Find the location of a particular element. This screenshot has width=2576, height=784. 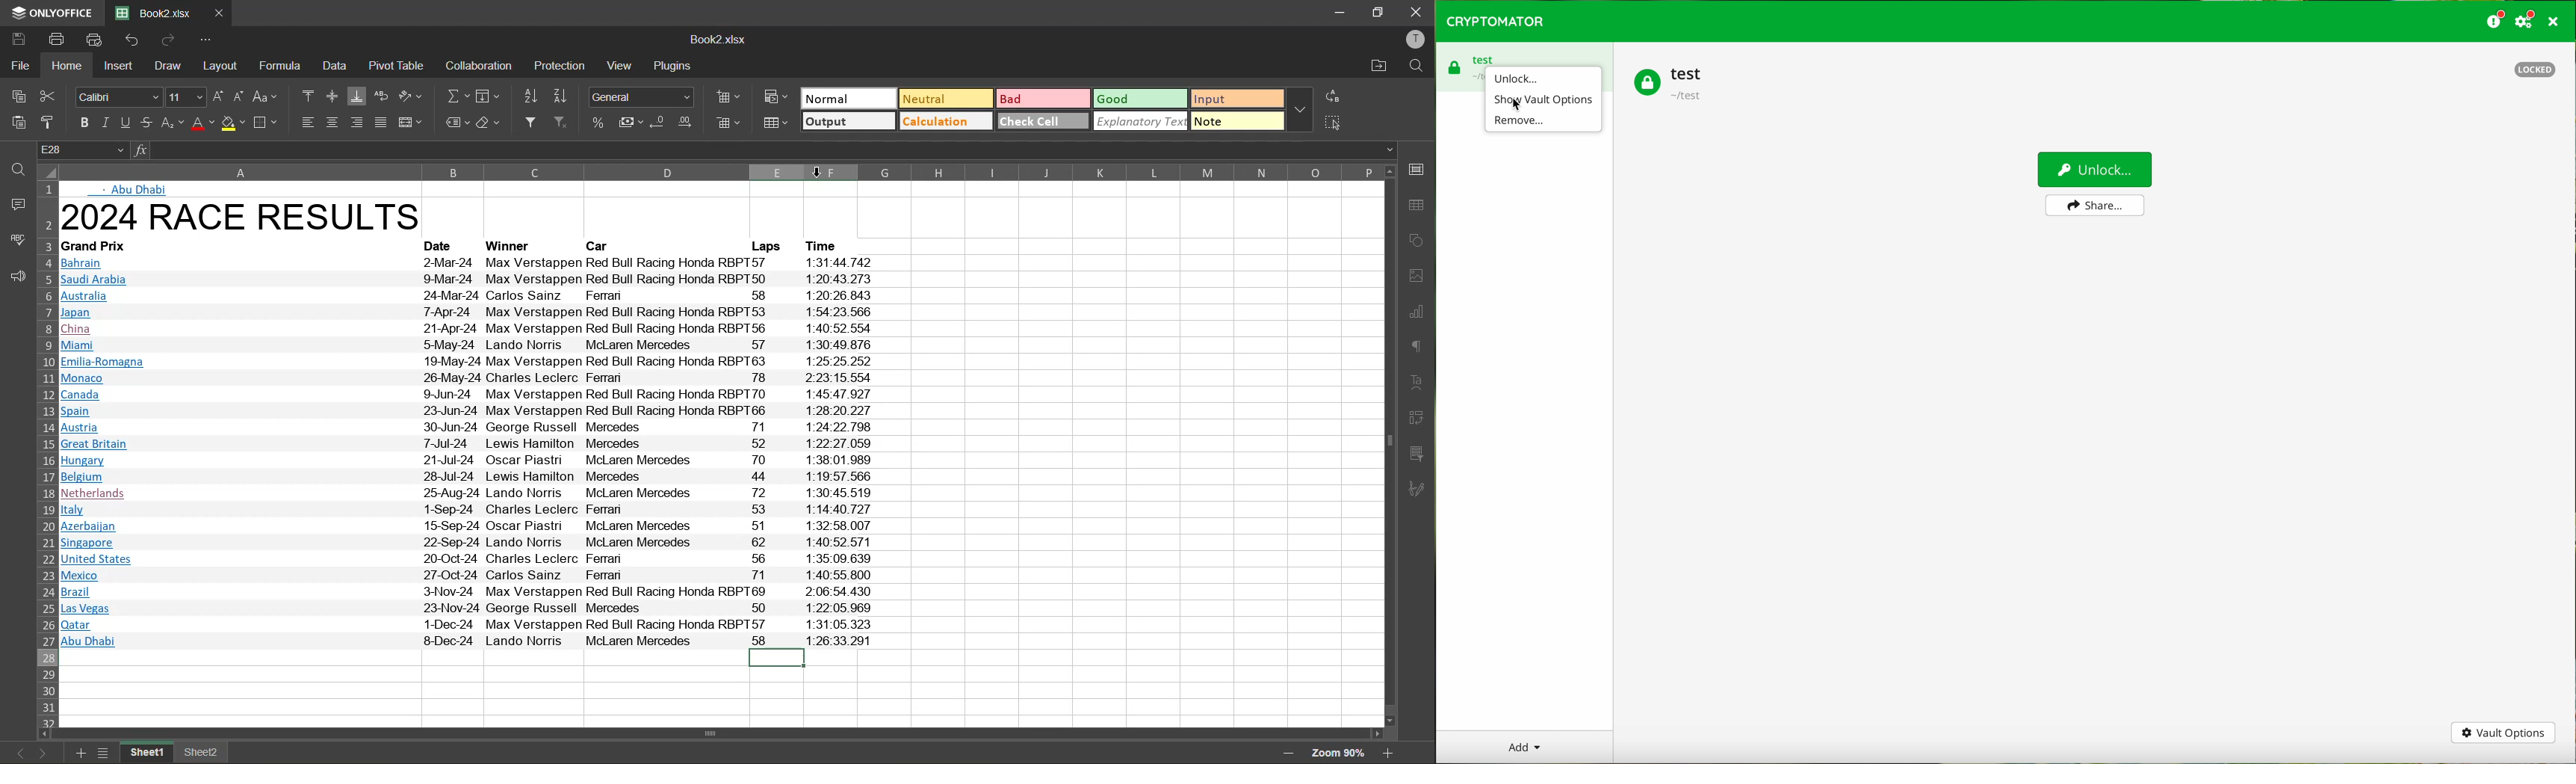

sub\superscript is located at coordinates (173, 123).